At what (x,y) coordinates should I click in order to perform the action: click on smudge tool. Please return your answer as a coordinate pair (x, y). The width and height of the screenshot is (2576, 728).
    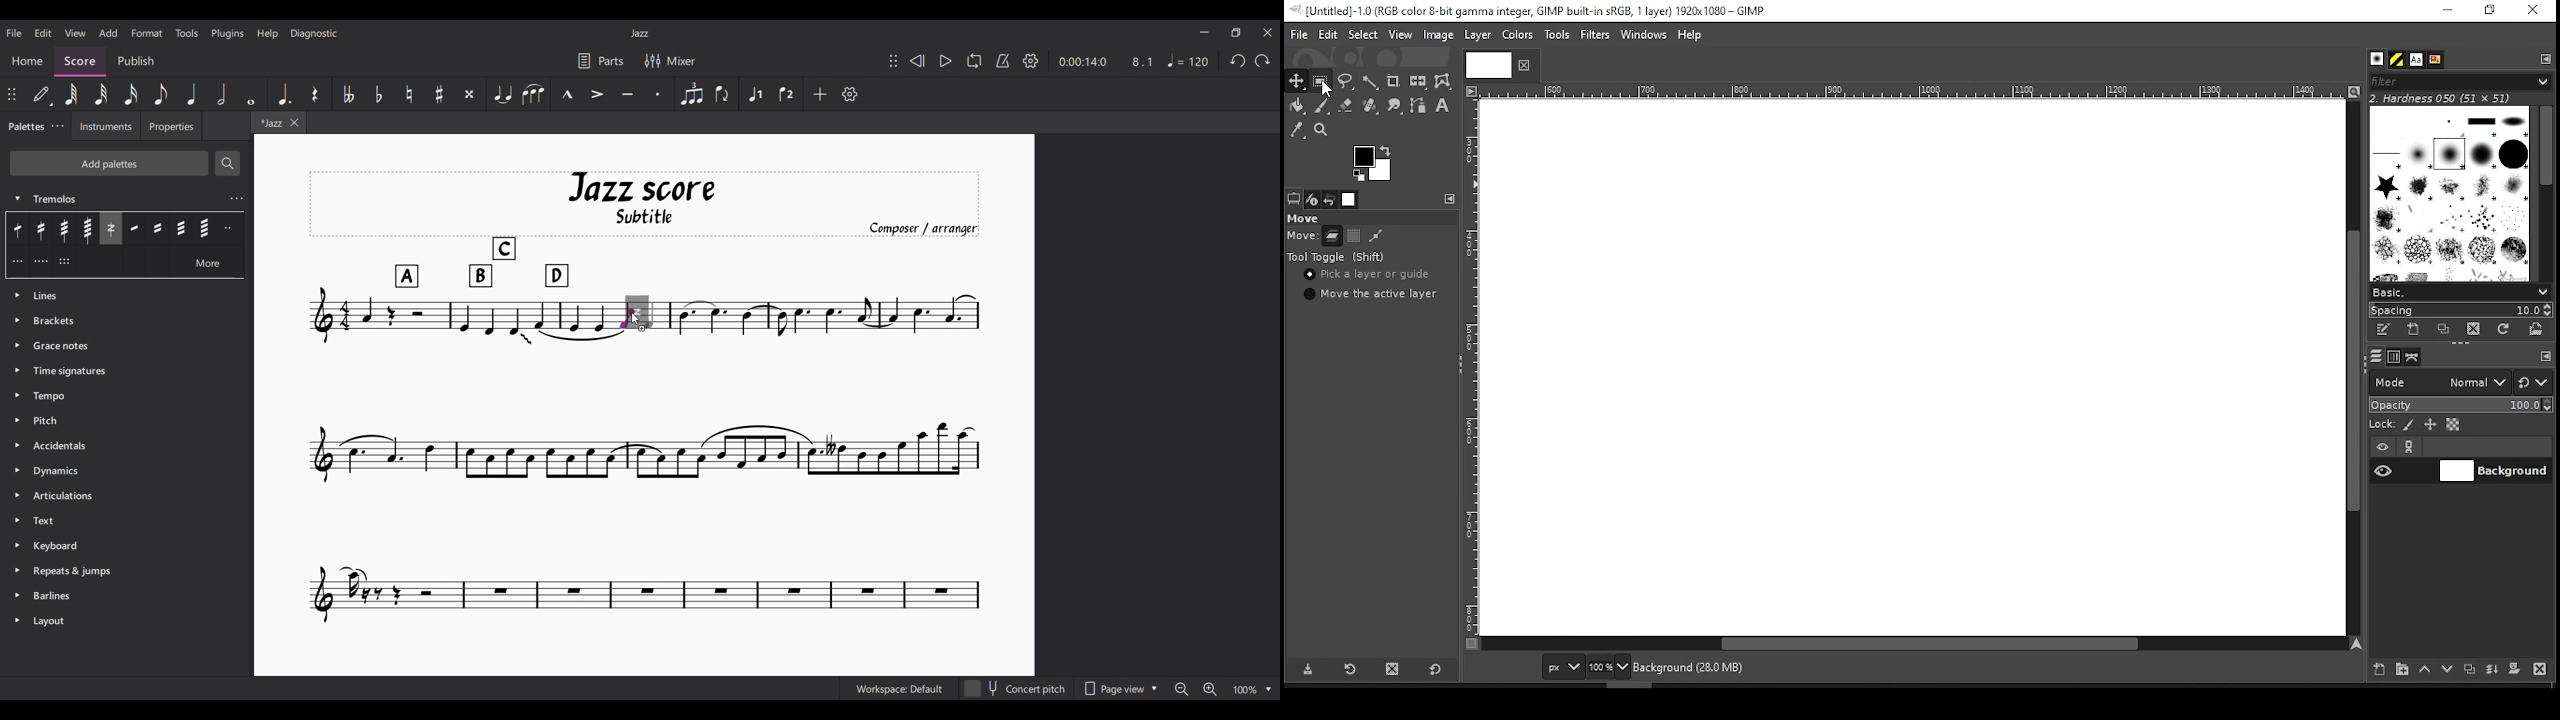
    Looking at the image, I should click on (1396, 106).